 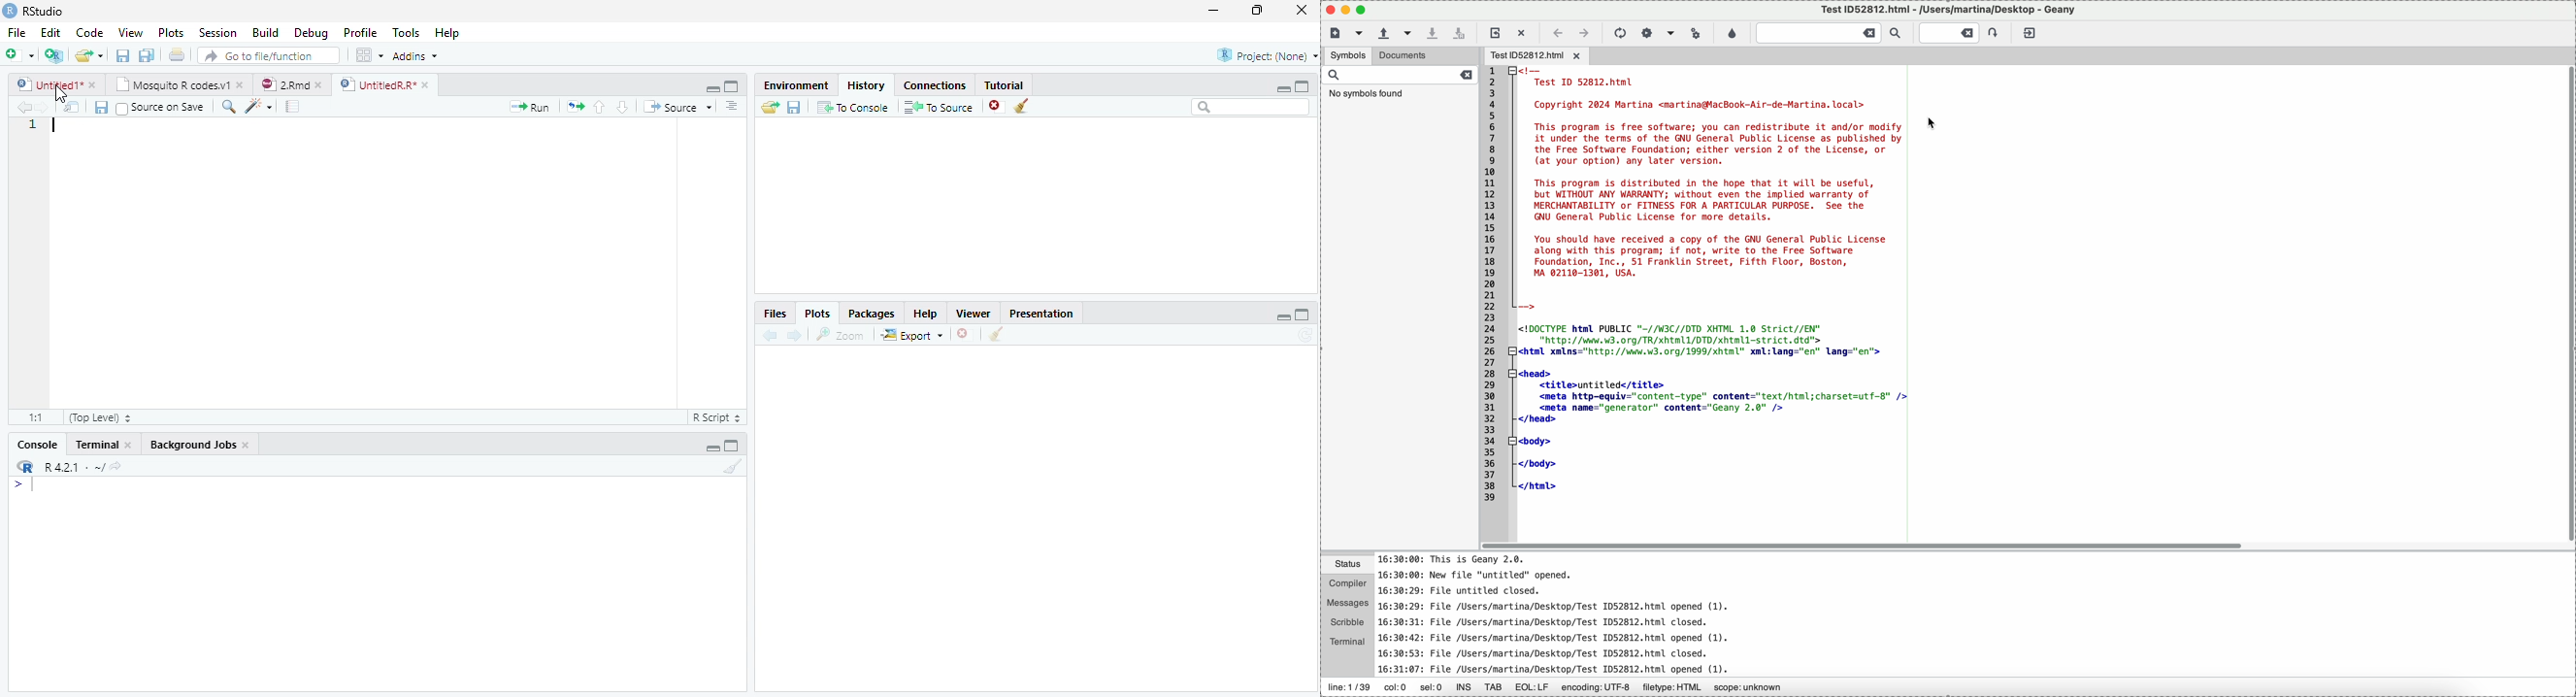 What do you see at coordinates (731, 87) in the screenshot?
I see `Maximize` at bounding box center [731, 87].